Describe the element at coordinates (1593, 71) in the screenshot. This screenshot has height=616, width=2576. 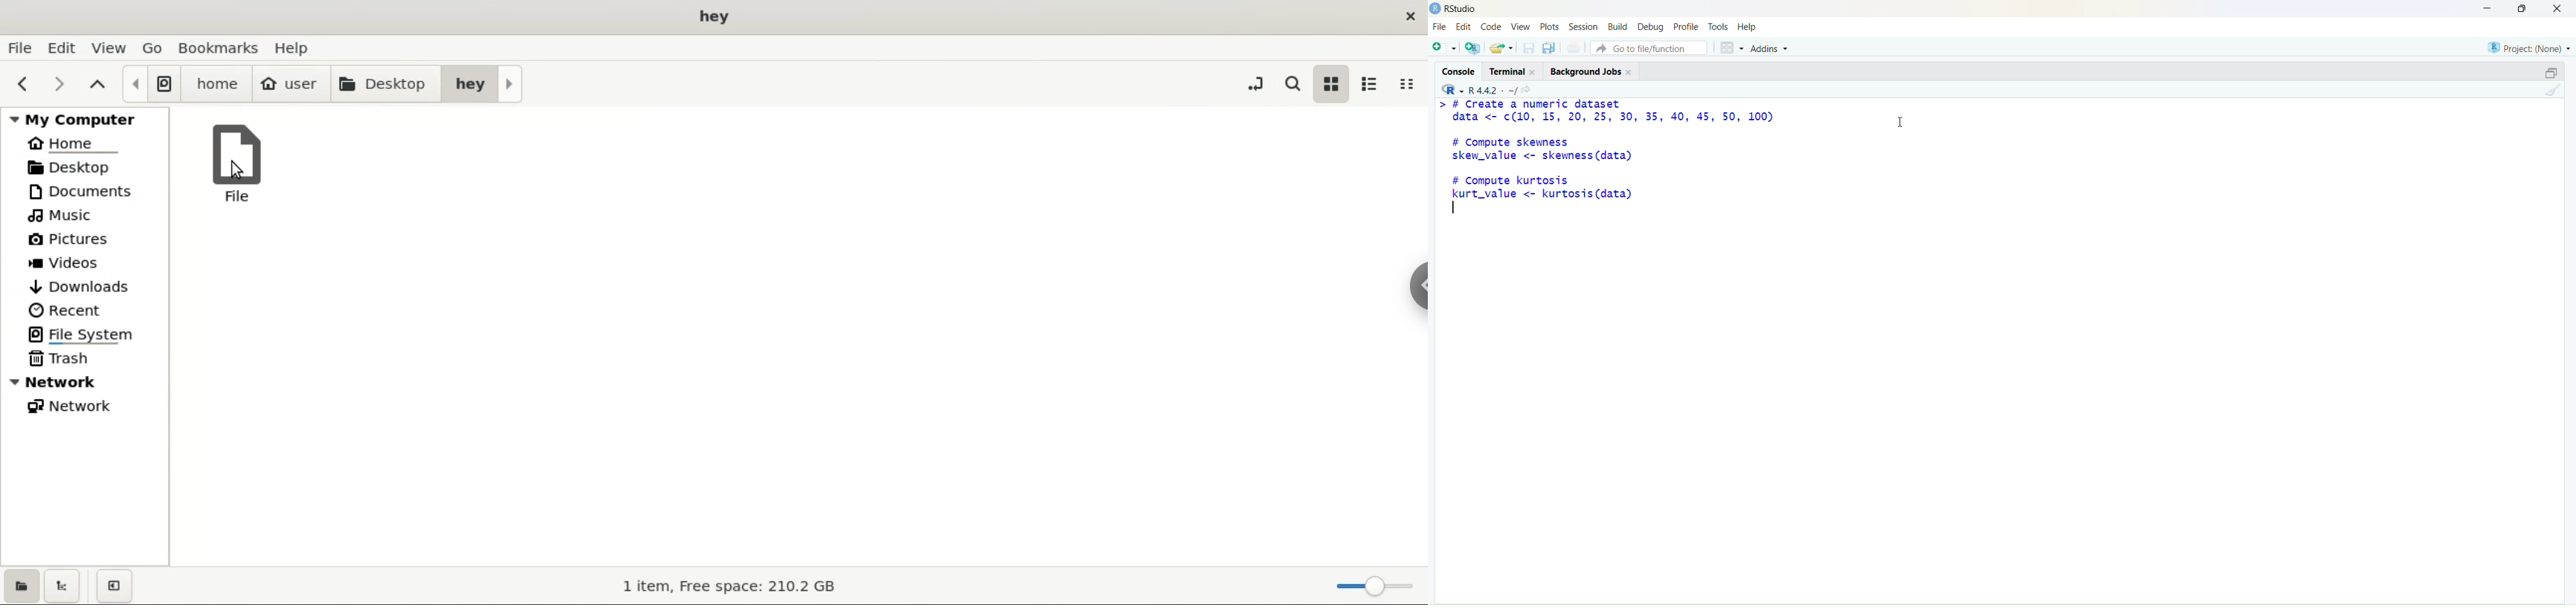
I see `Background Jobs` at that location.